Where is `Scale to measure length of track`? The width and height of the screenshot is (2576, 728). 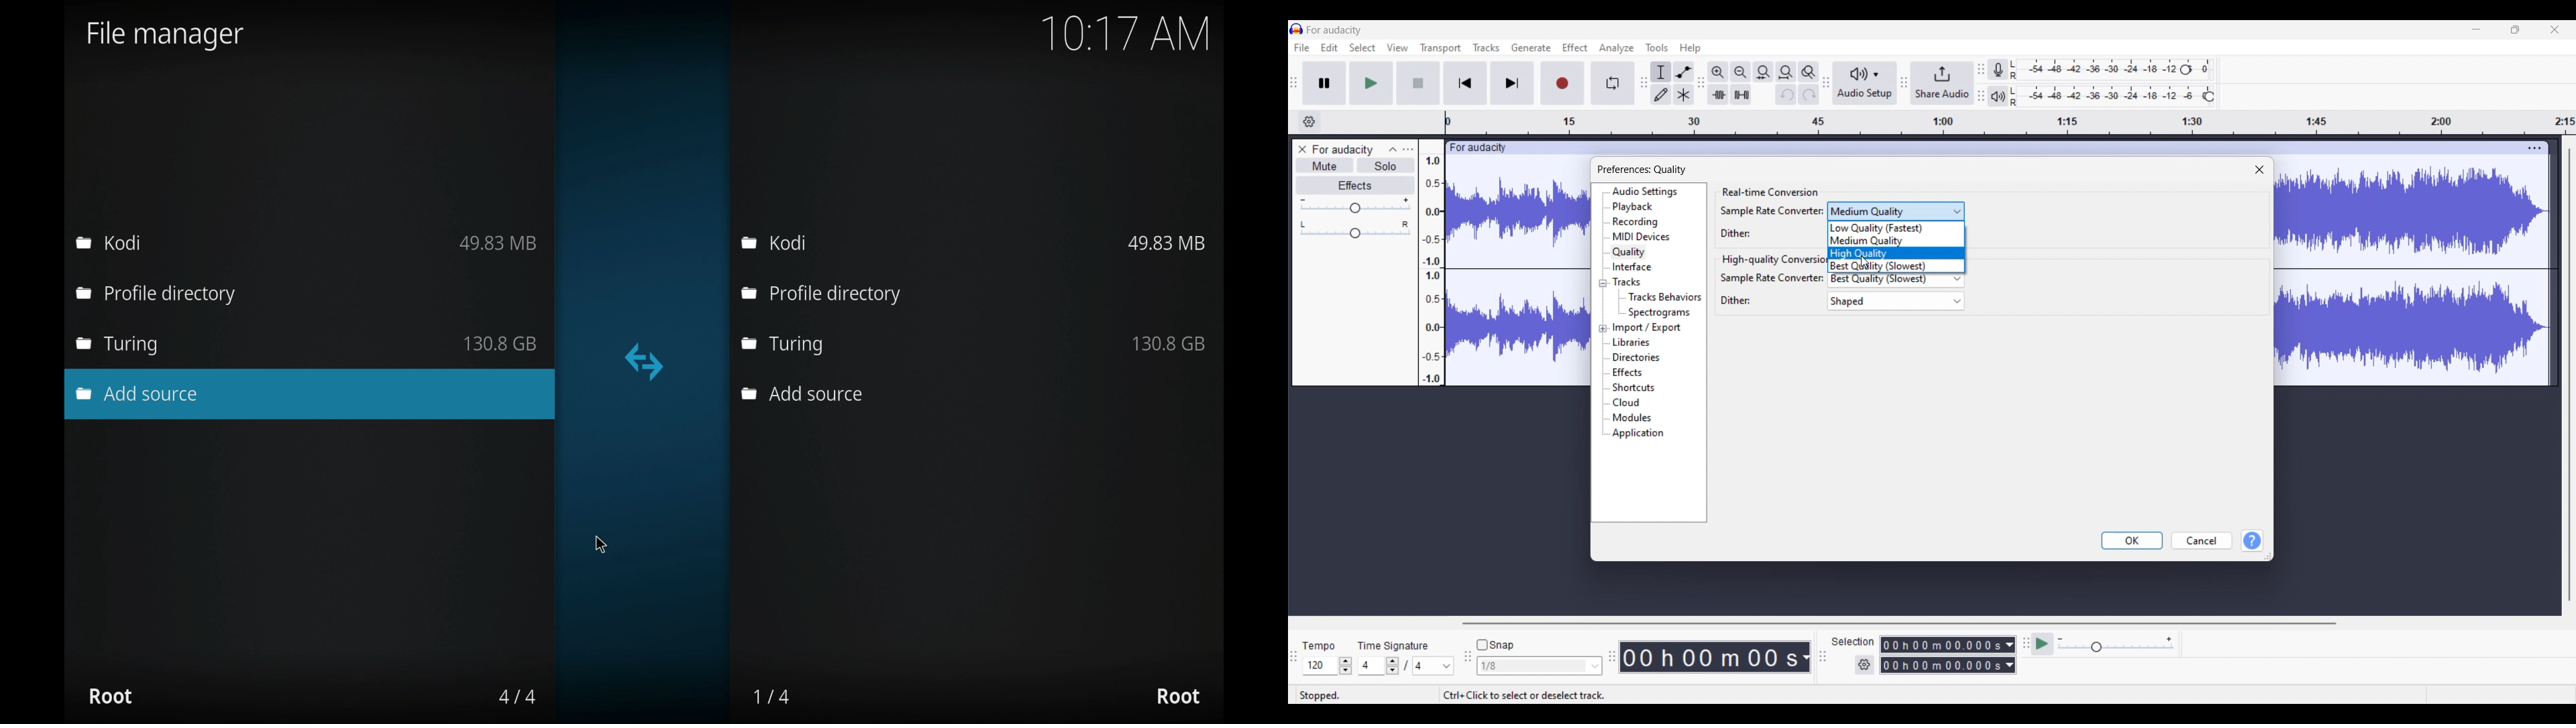 Scale to measure length of track is located at coordinates (2010, 122).